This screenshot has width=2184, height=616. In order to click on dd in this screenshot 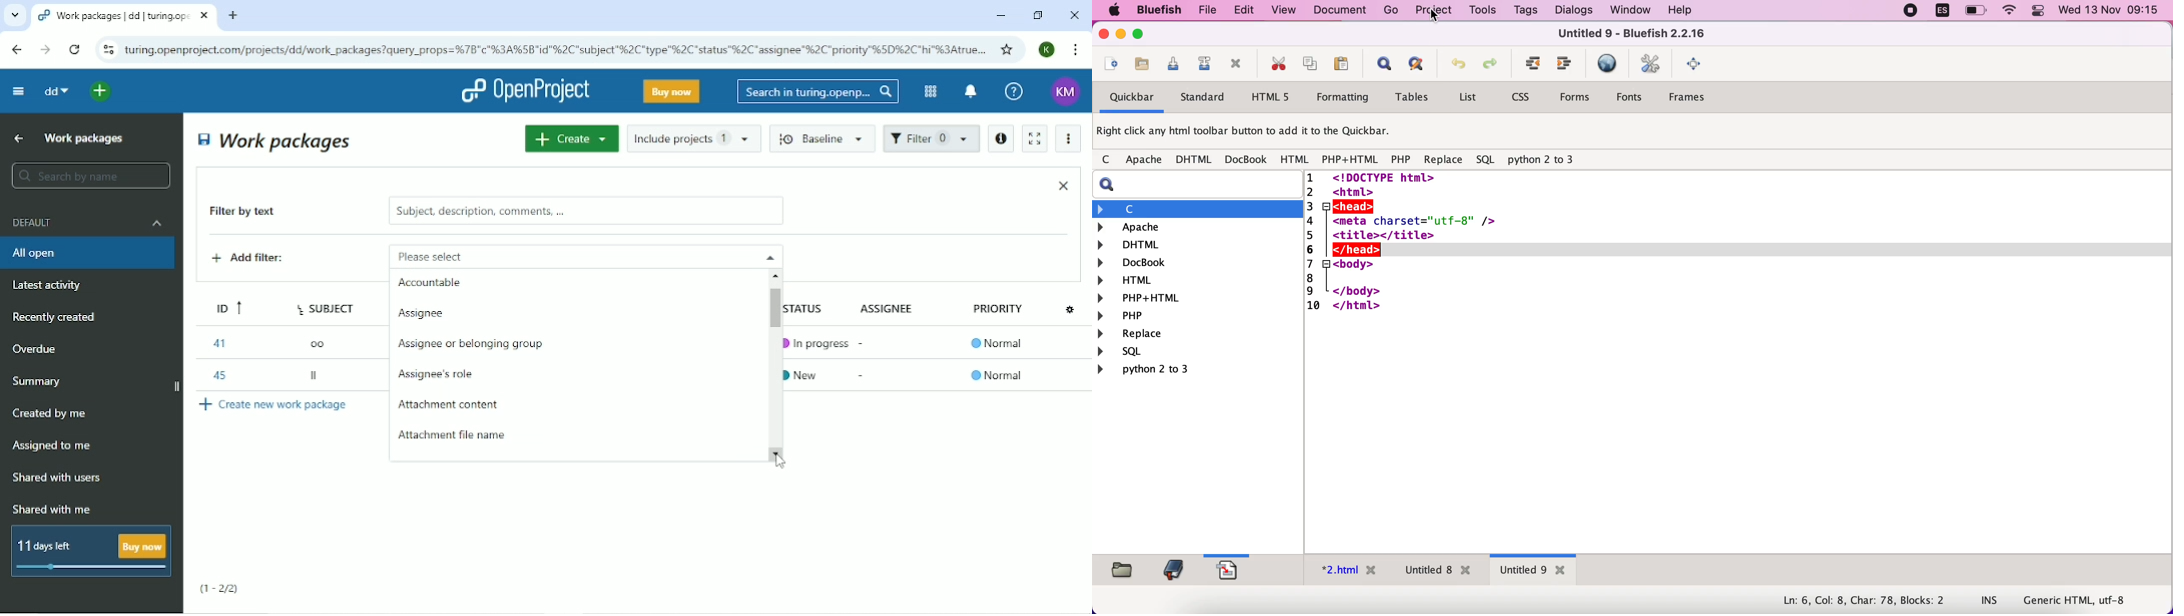, I will do `click(55, 91)`.